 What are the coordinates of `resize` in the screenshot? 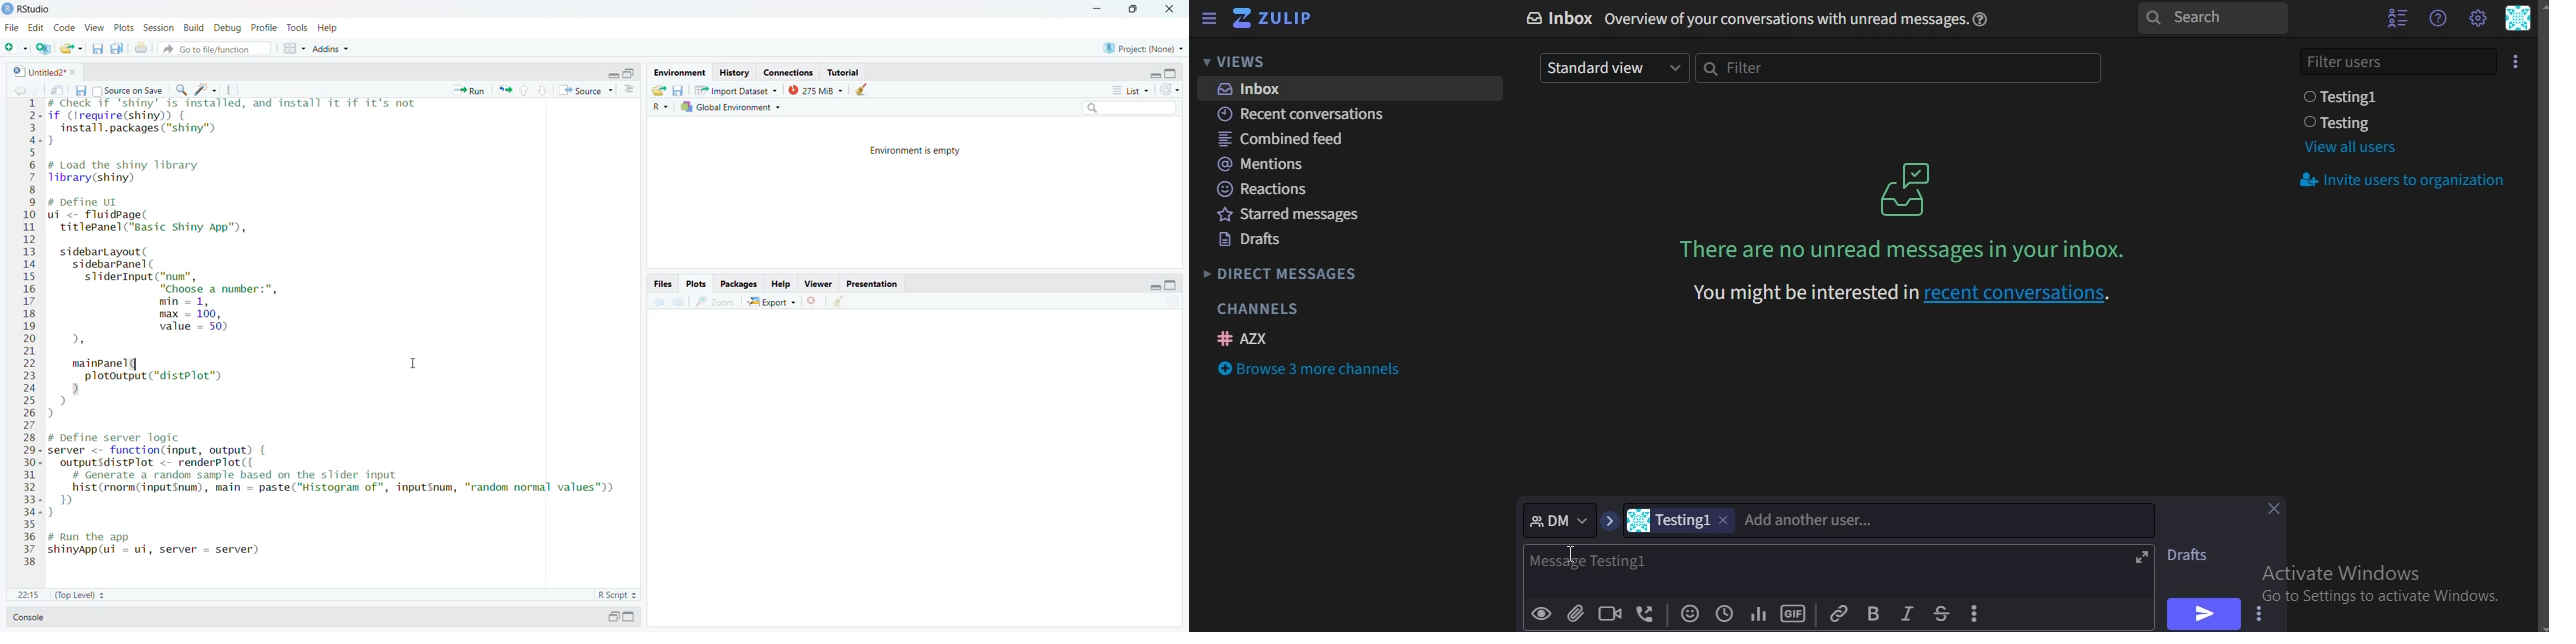 It's located at (630, 73).